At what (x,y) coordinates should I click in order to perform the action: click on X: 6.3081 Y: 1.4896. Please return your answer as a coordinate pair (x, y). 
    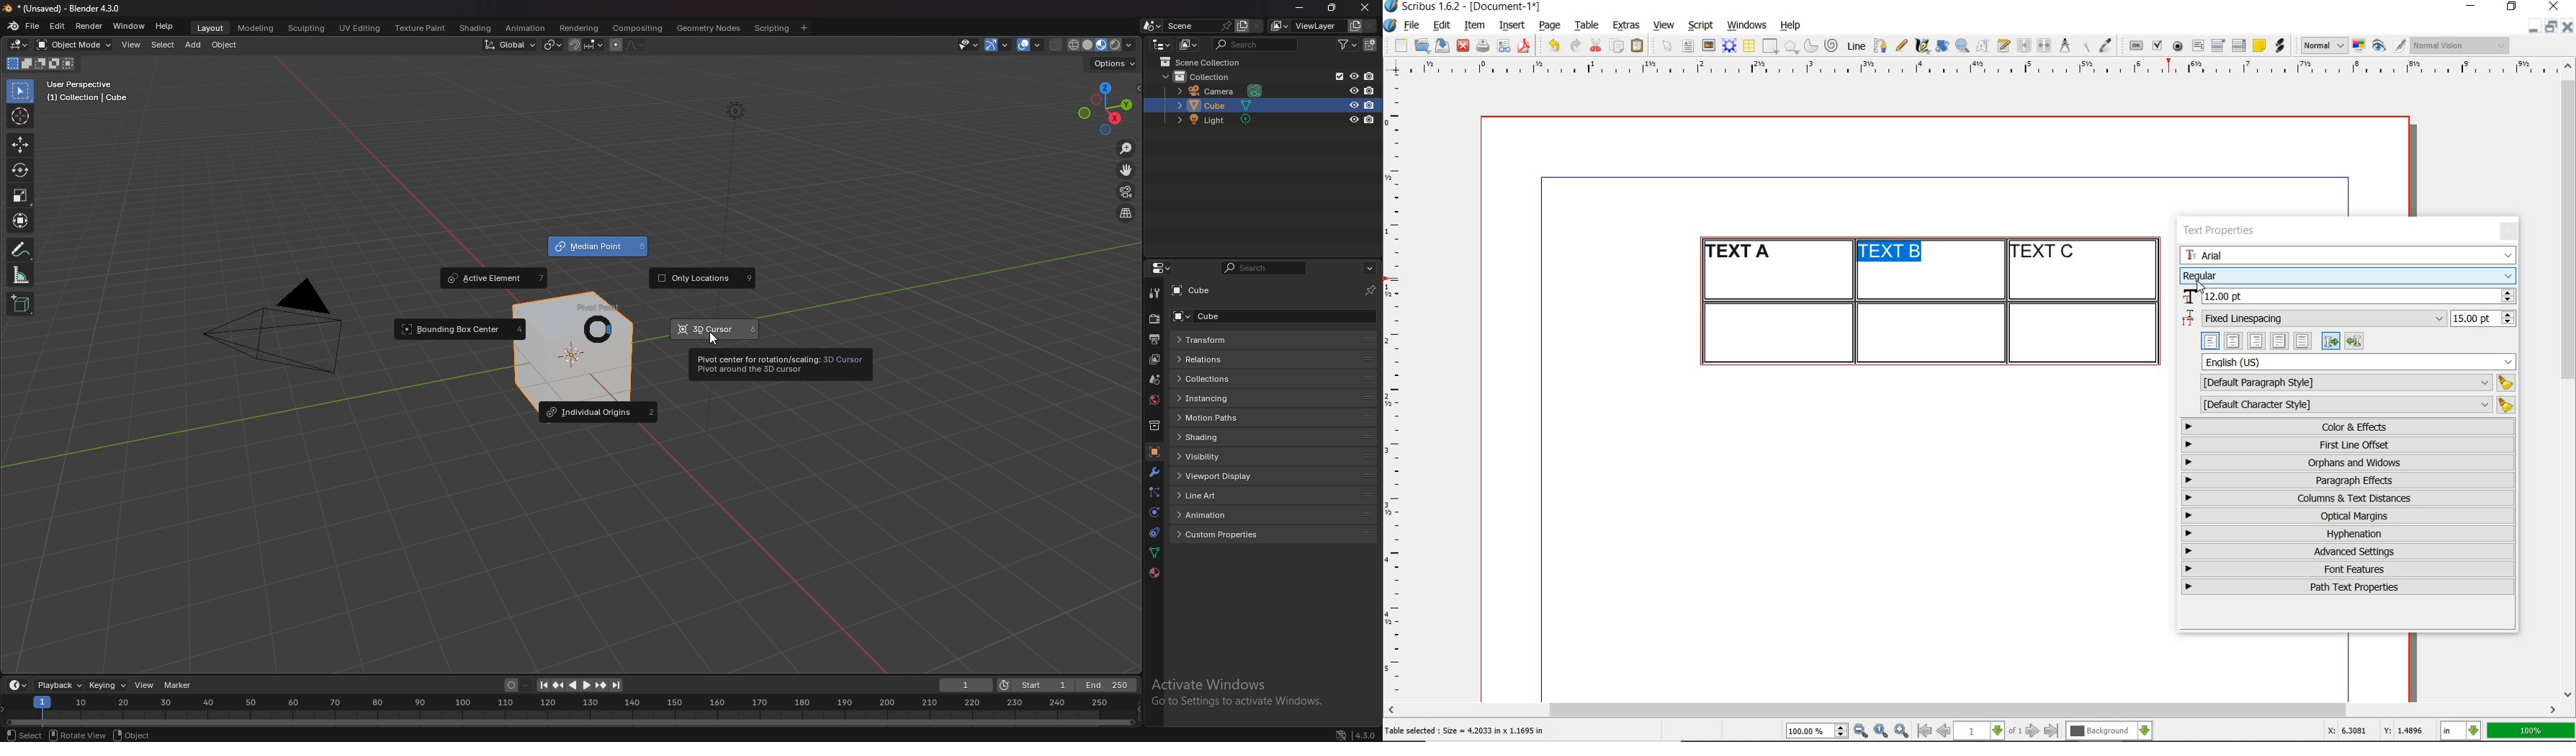
    Looking at the image, I should click on (2378, 731).